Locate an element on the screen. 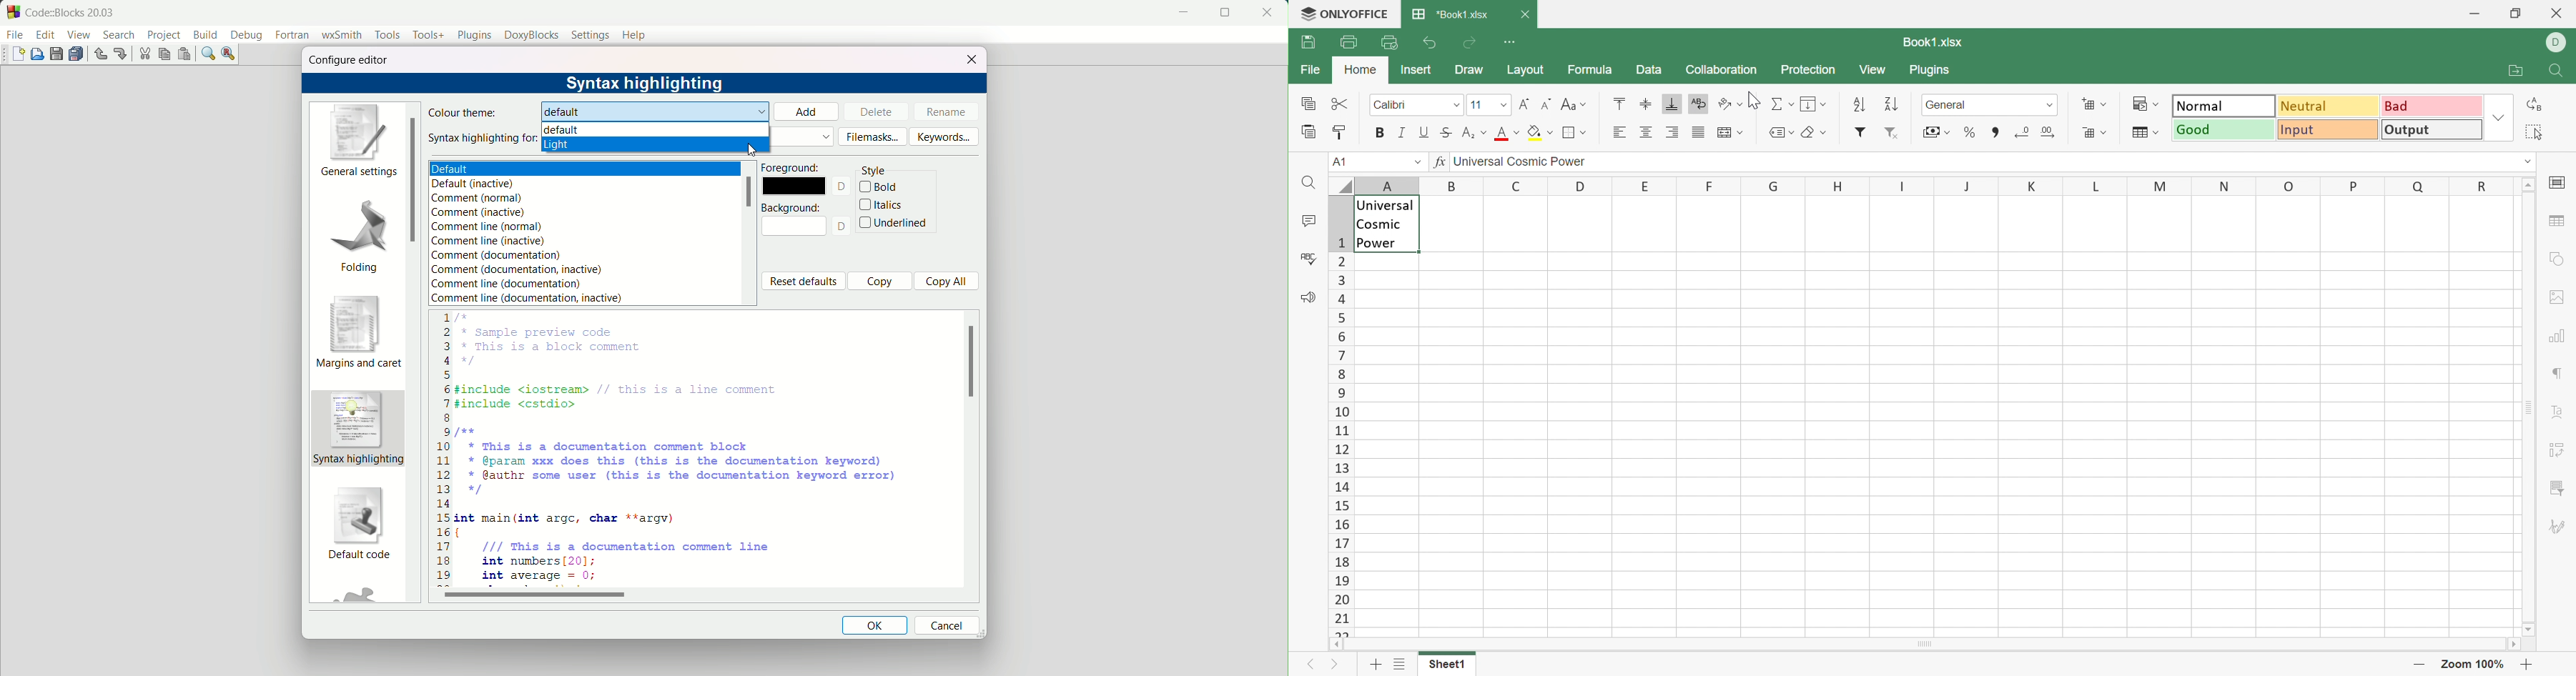 The width and height of the screenshot is (2576, 700). Align Right is located at coordinates (1672, 133).